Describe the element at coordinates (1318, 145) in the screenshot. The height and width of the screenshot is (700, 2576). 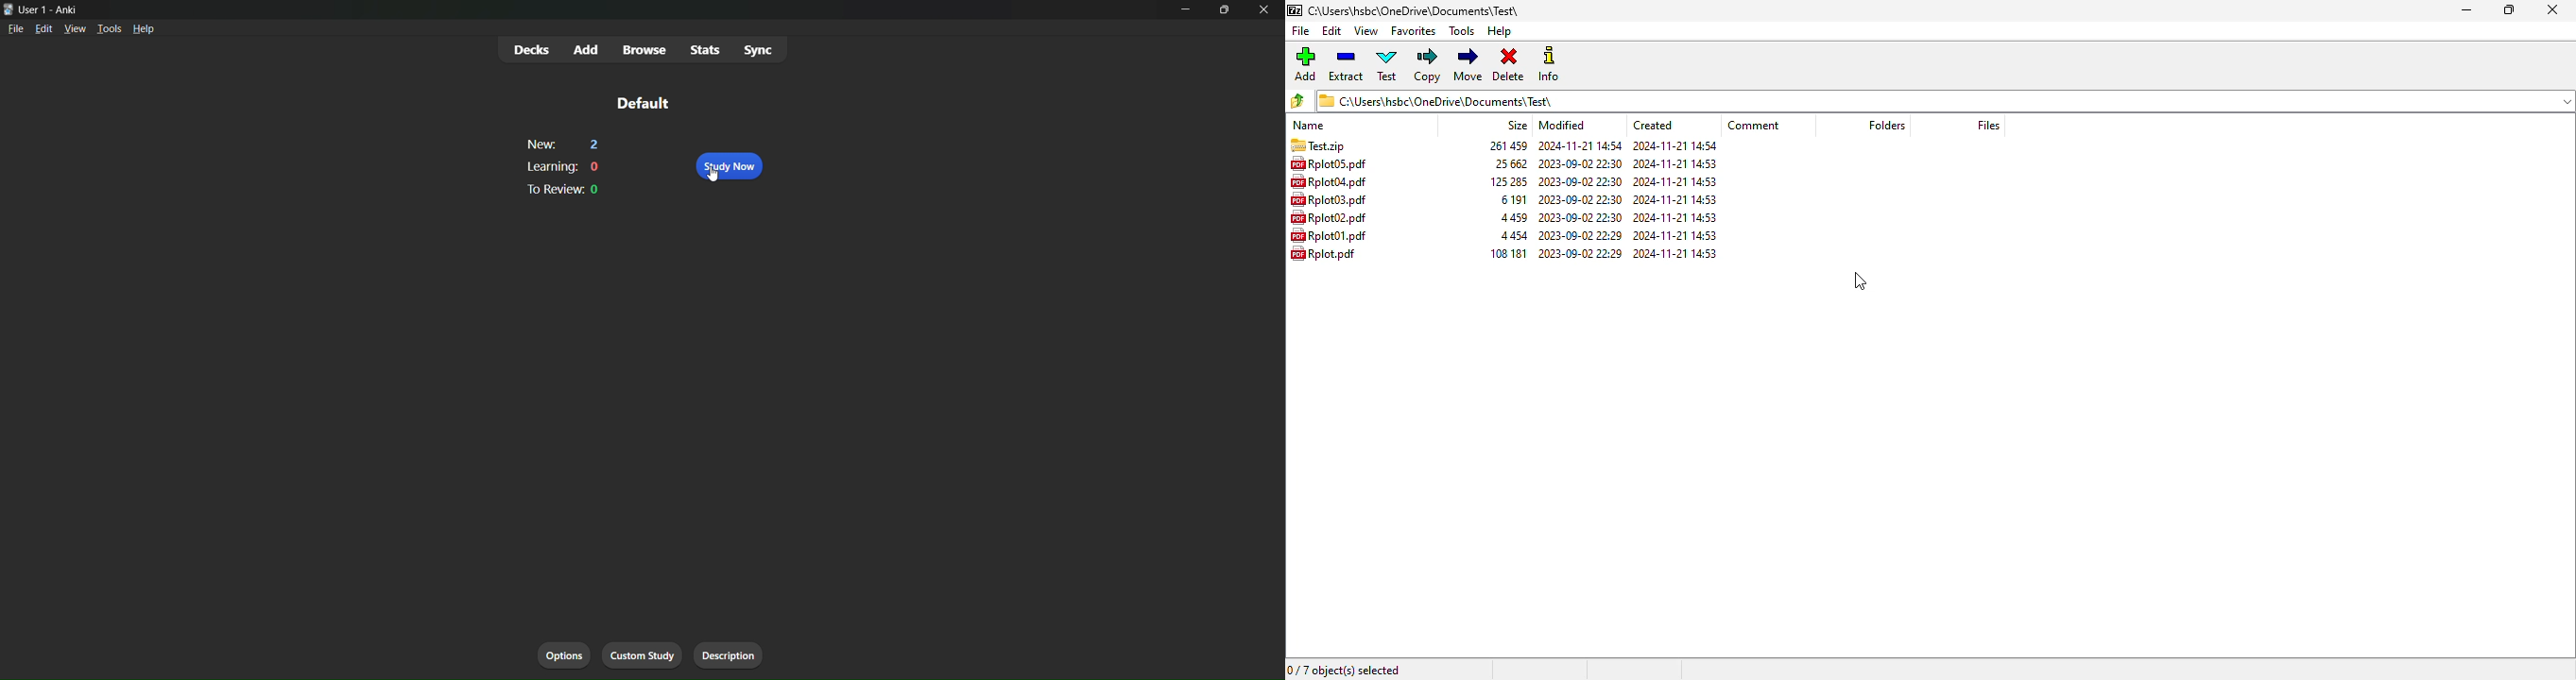
I see `.zip archive created` at that location.